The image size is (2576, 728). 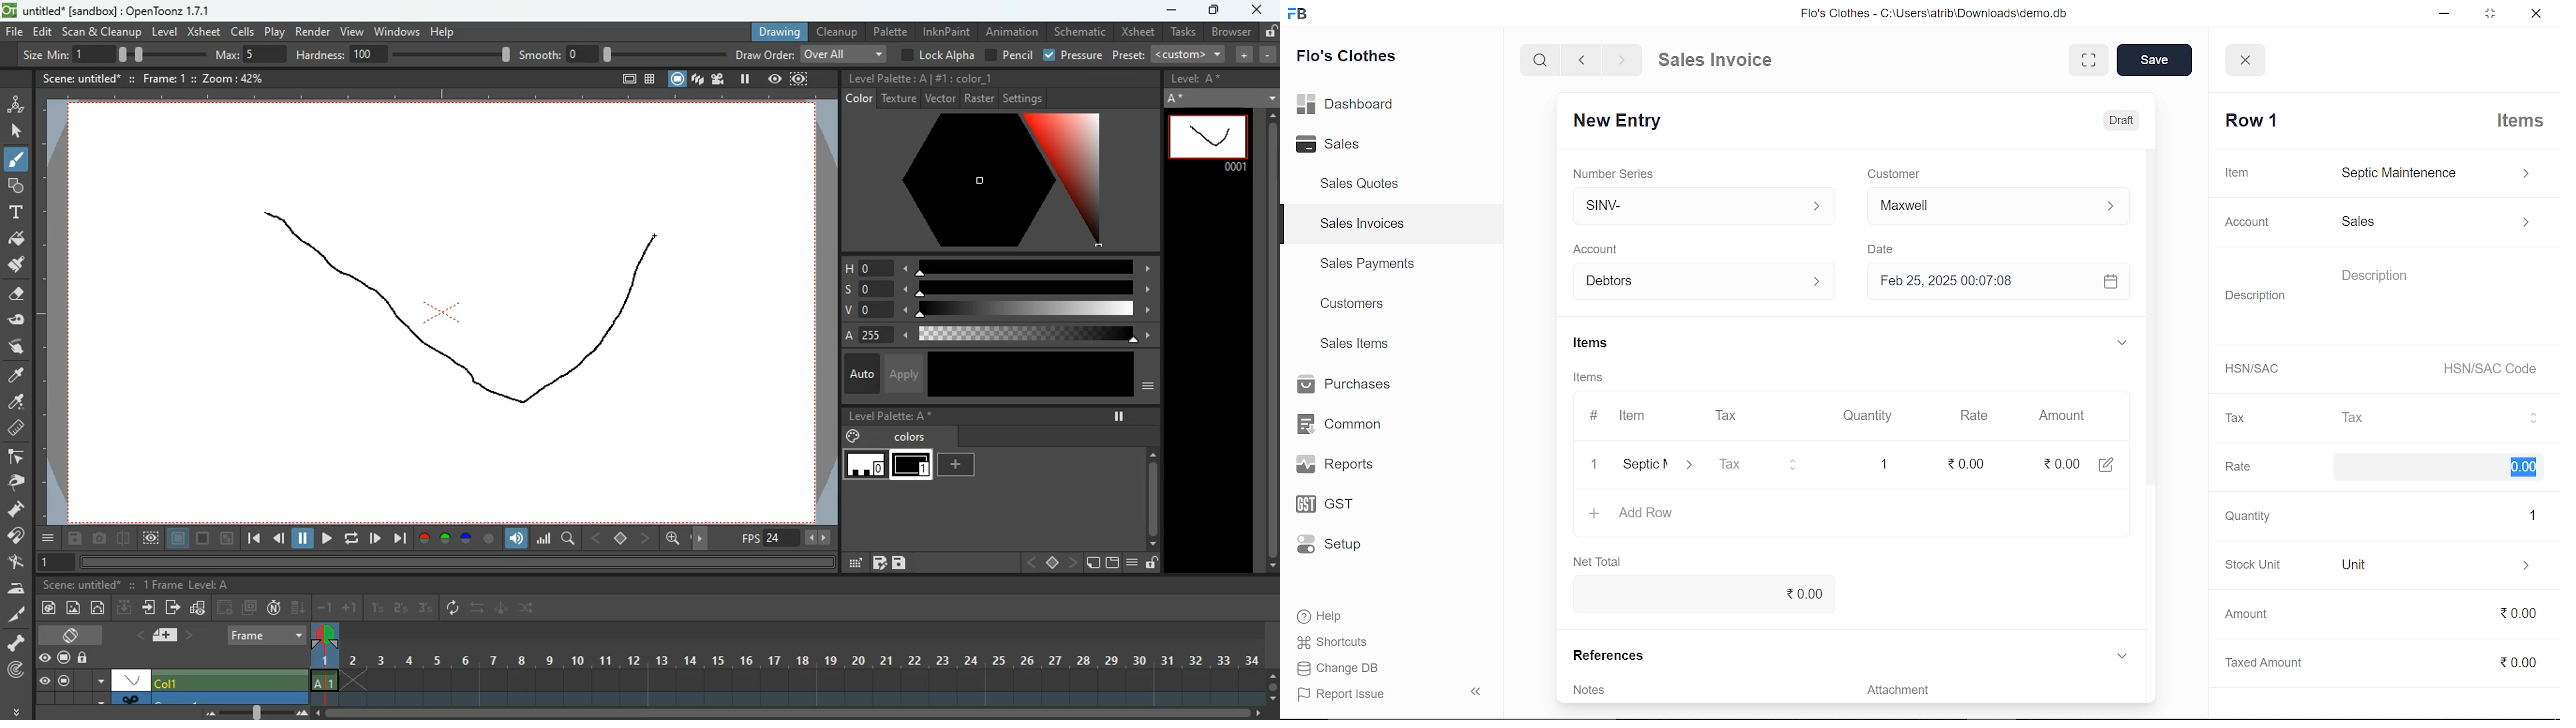 What do you see at coordinates (1597, 377) in the screenshot?
I see `Items` at bounding box center [1597, 377].